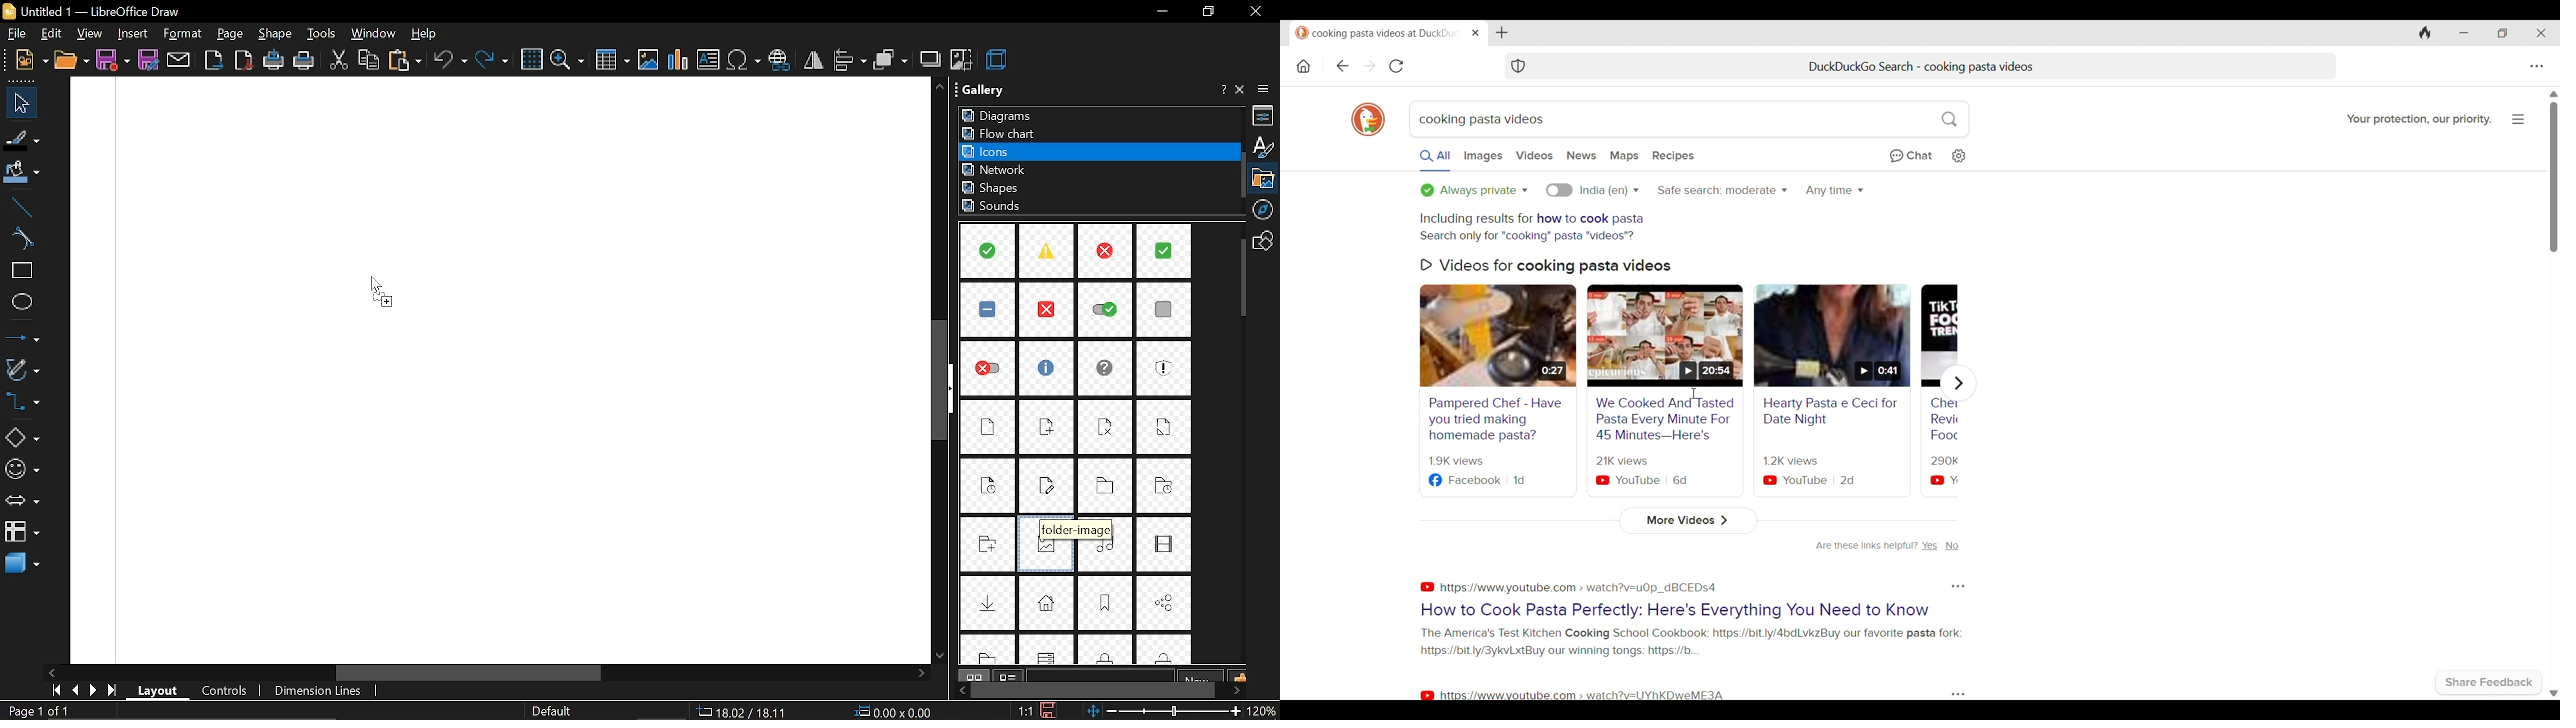 The image size is (2576, 728). Describe the element at coordinates (22, 471) in the screenshot. I see `symbol shapes` at that location.